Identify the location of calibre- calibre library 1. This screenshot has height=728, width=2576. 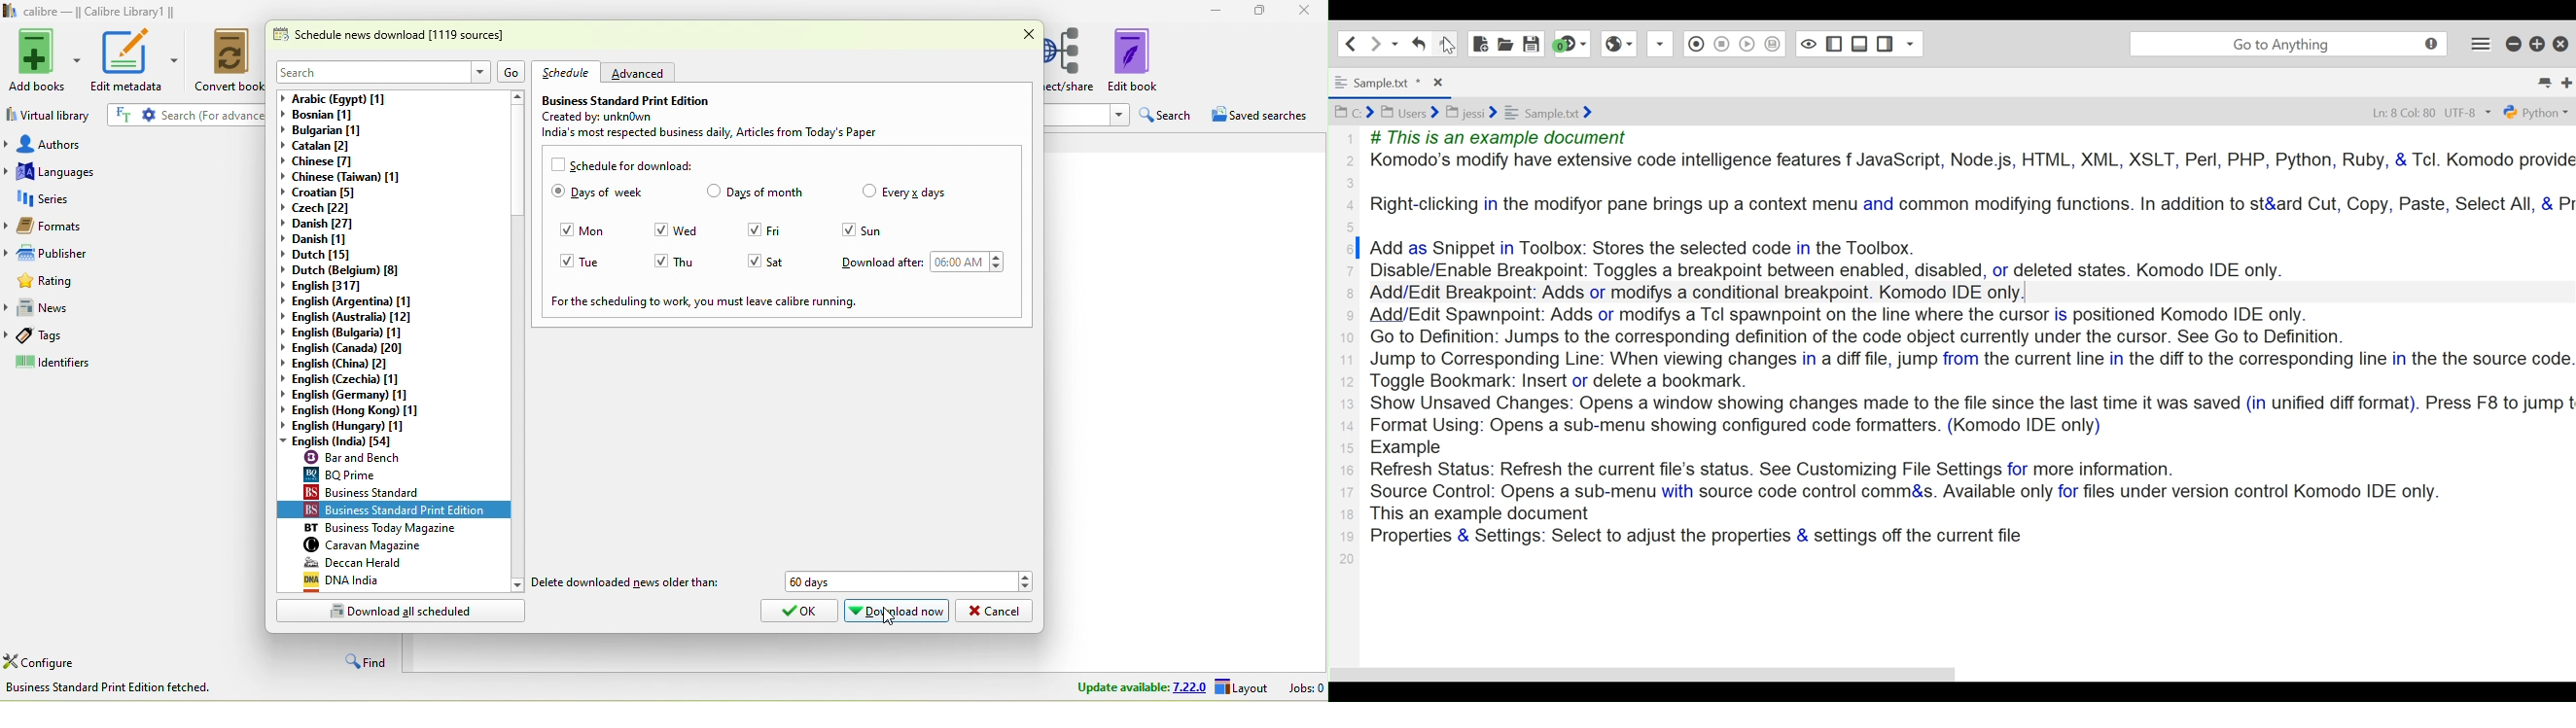
(100, 13).